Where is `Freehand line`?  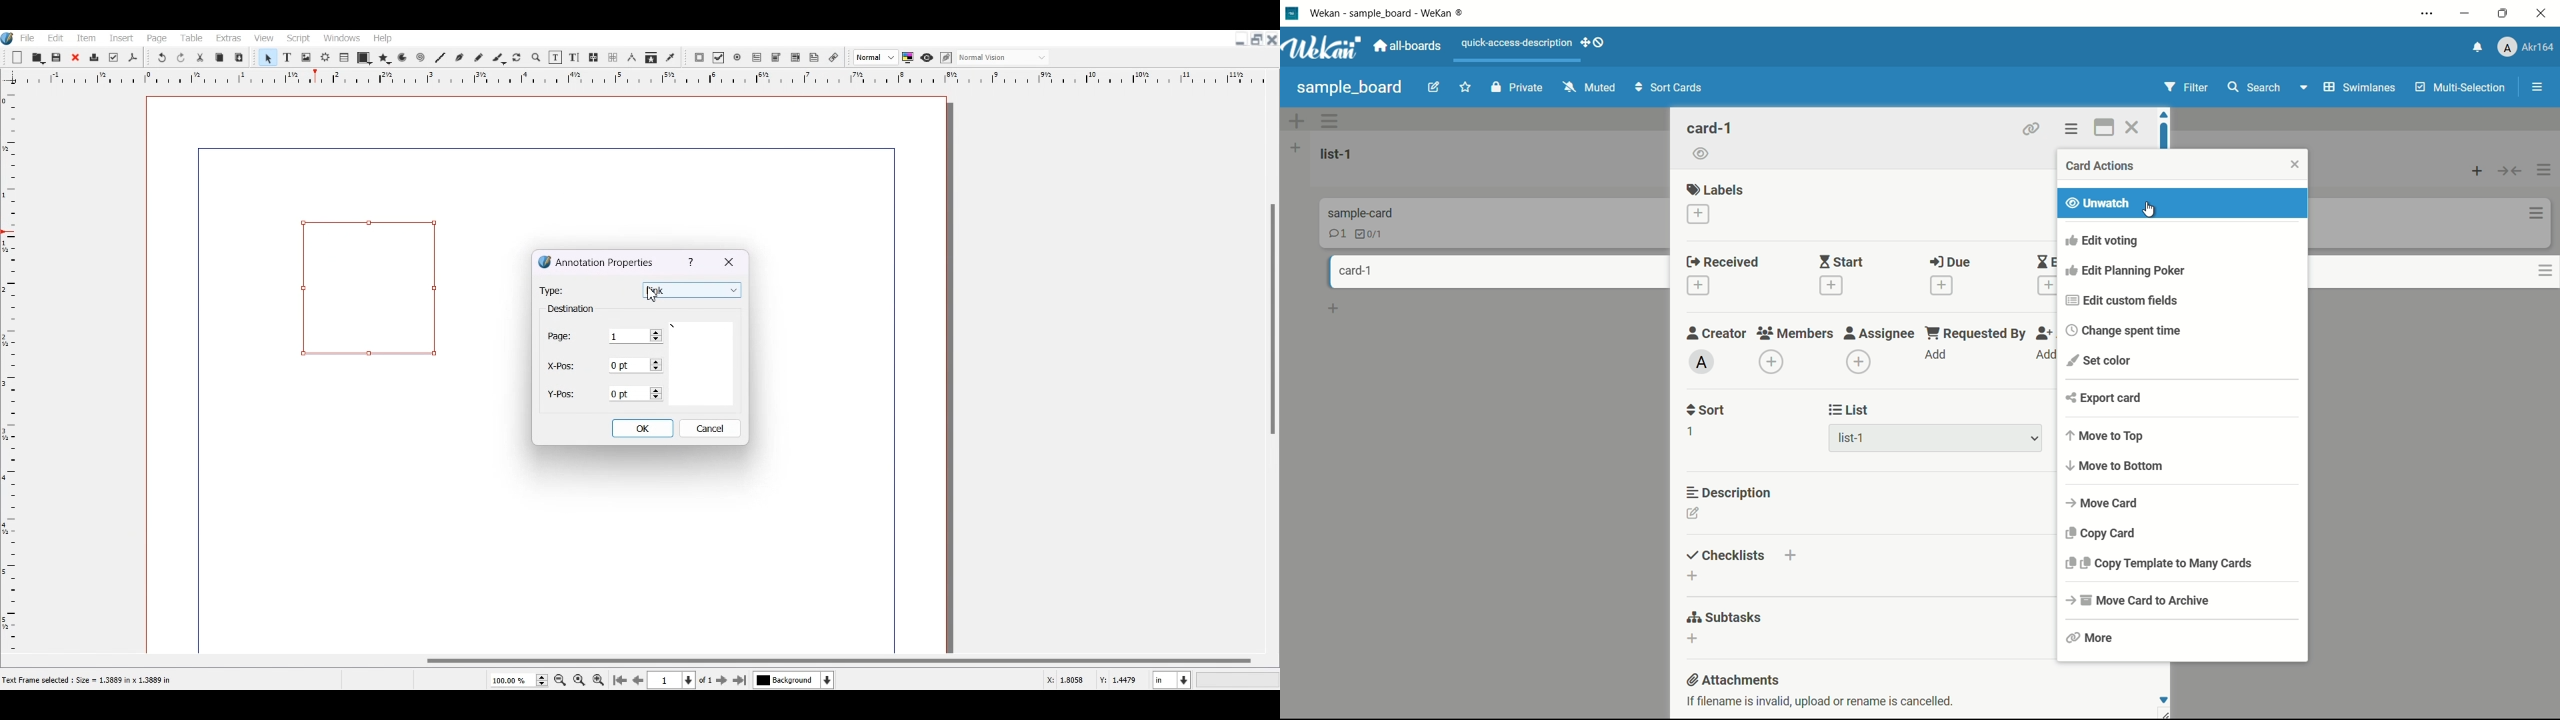 Freehand line is located at coordinates (478, 57).